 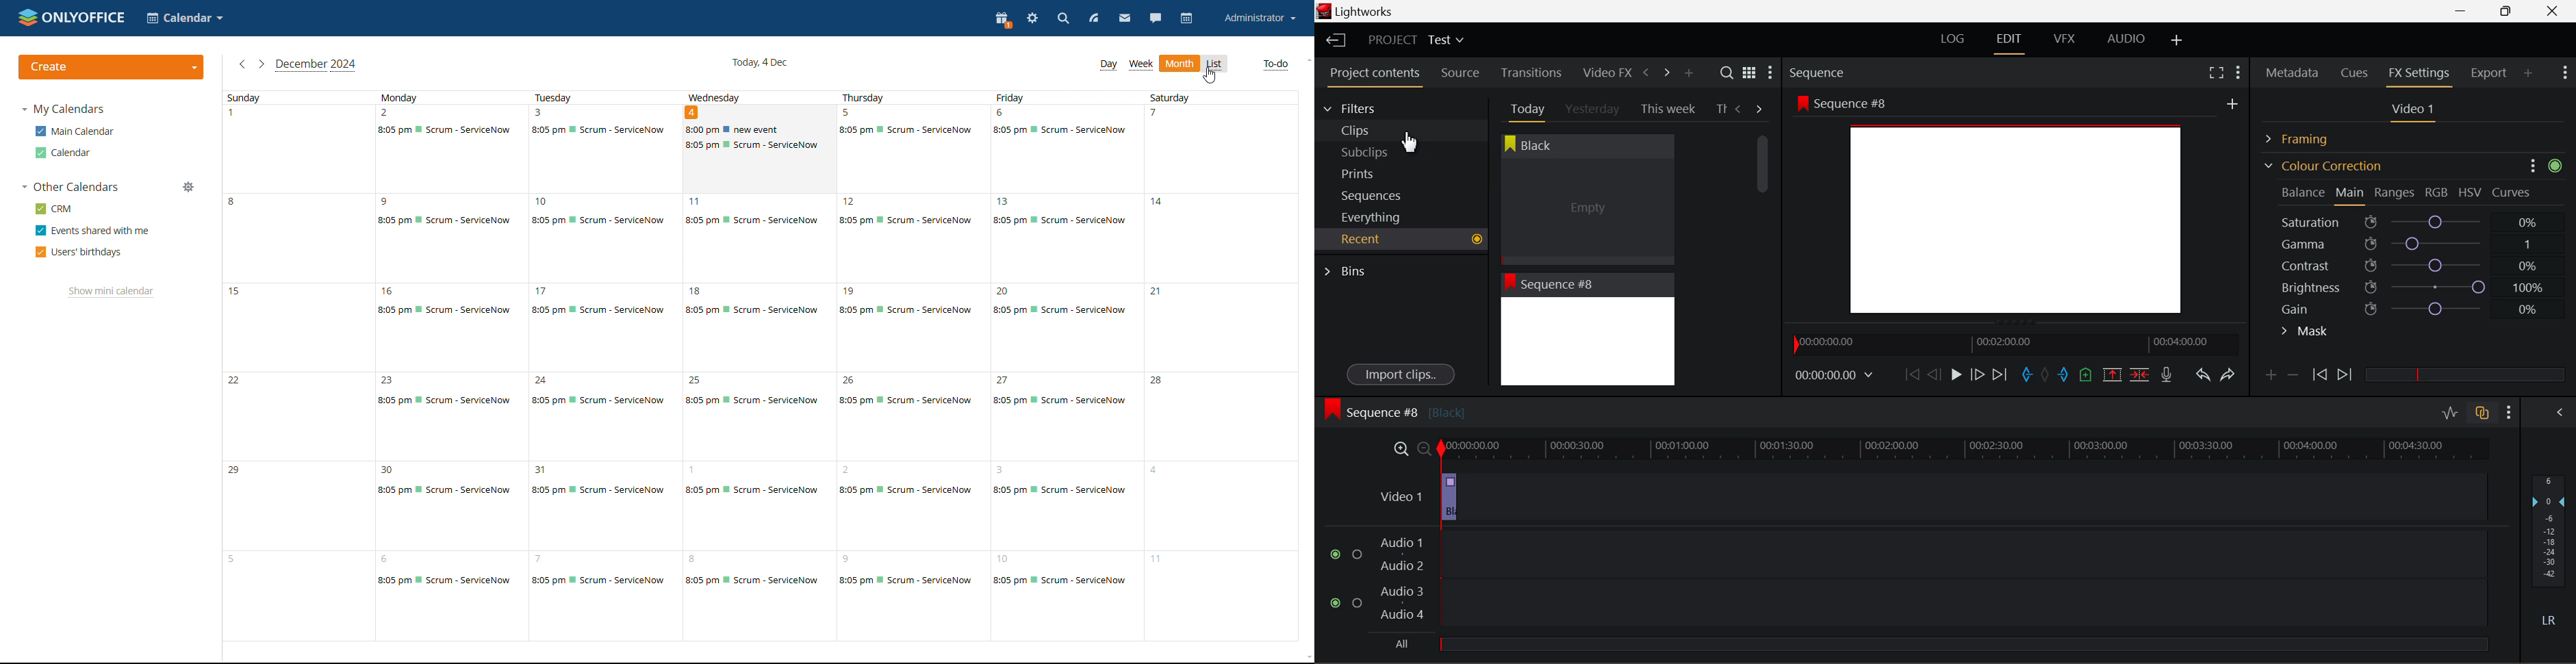 What do you see at coordinates (2065, 375) in the screenshot?
I see `Mark Out` at bounding box center [2065, 375].